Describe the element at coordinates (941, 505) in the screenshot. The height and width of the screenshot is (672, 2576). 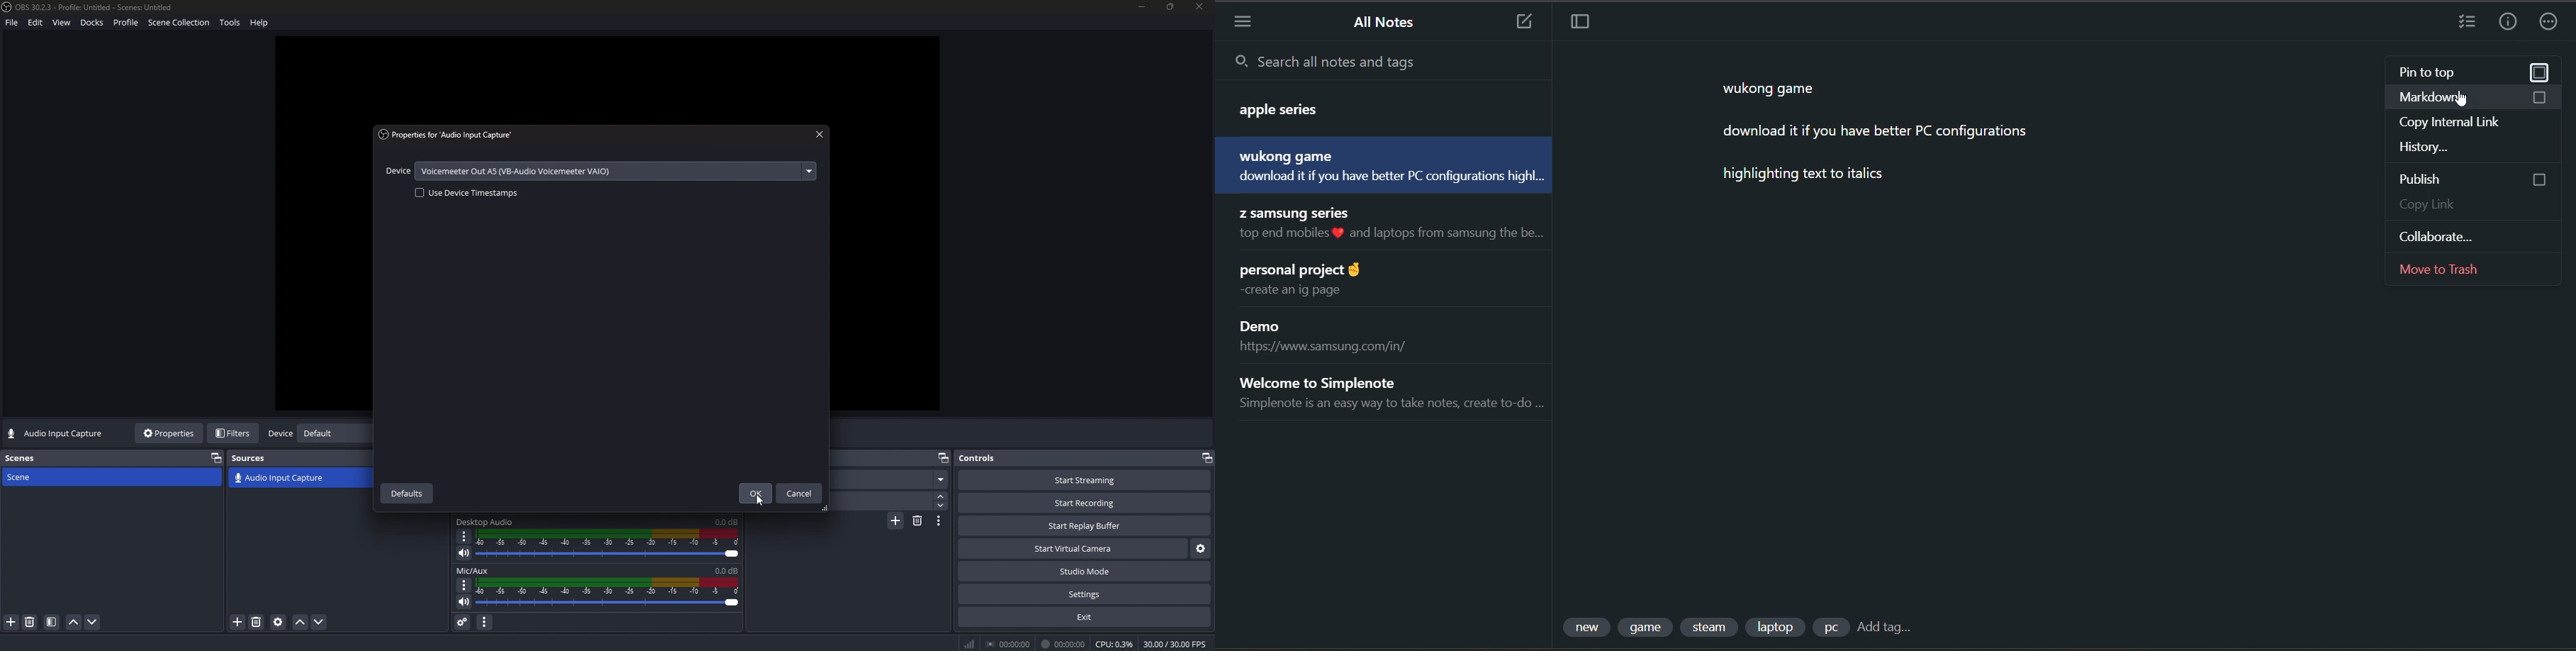
I see `decrease duration` at that location.